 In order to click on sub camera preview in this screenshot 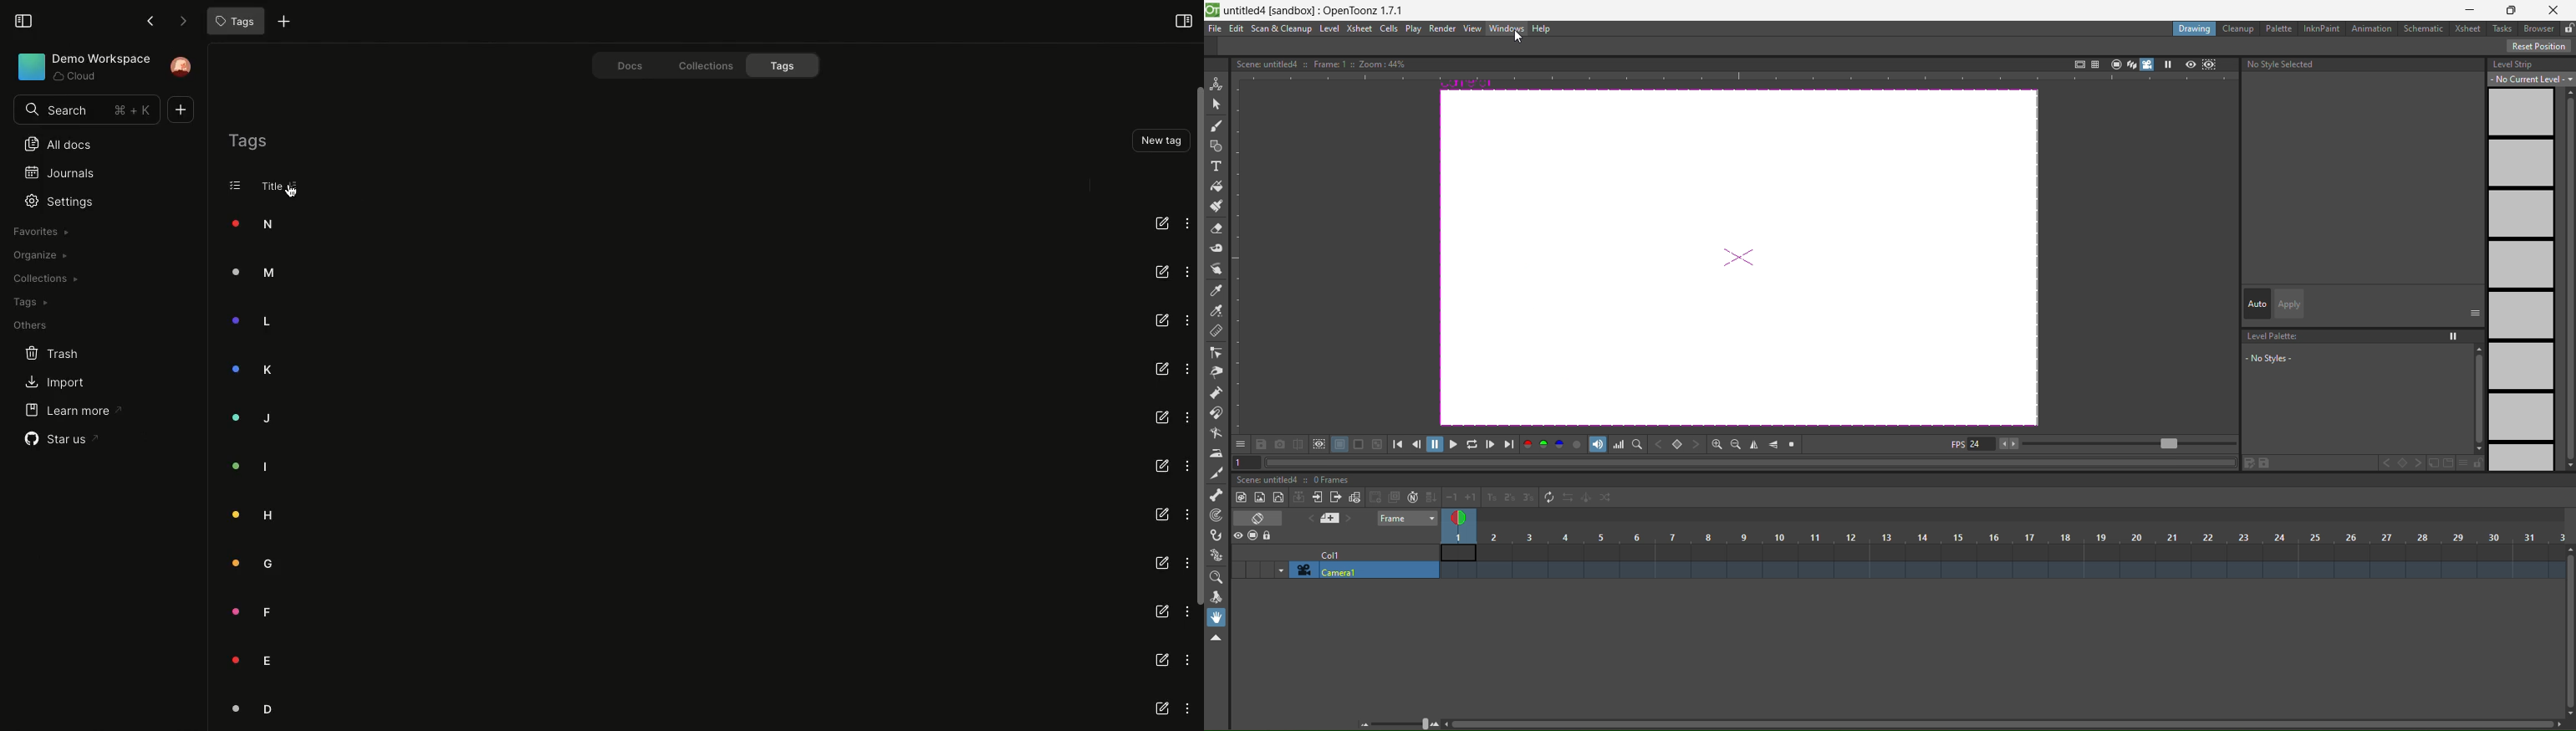, I will do `click(2210, 64)`.